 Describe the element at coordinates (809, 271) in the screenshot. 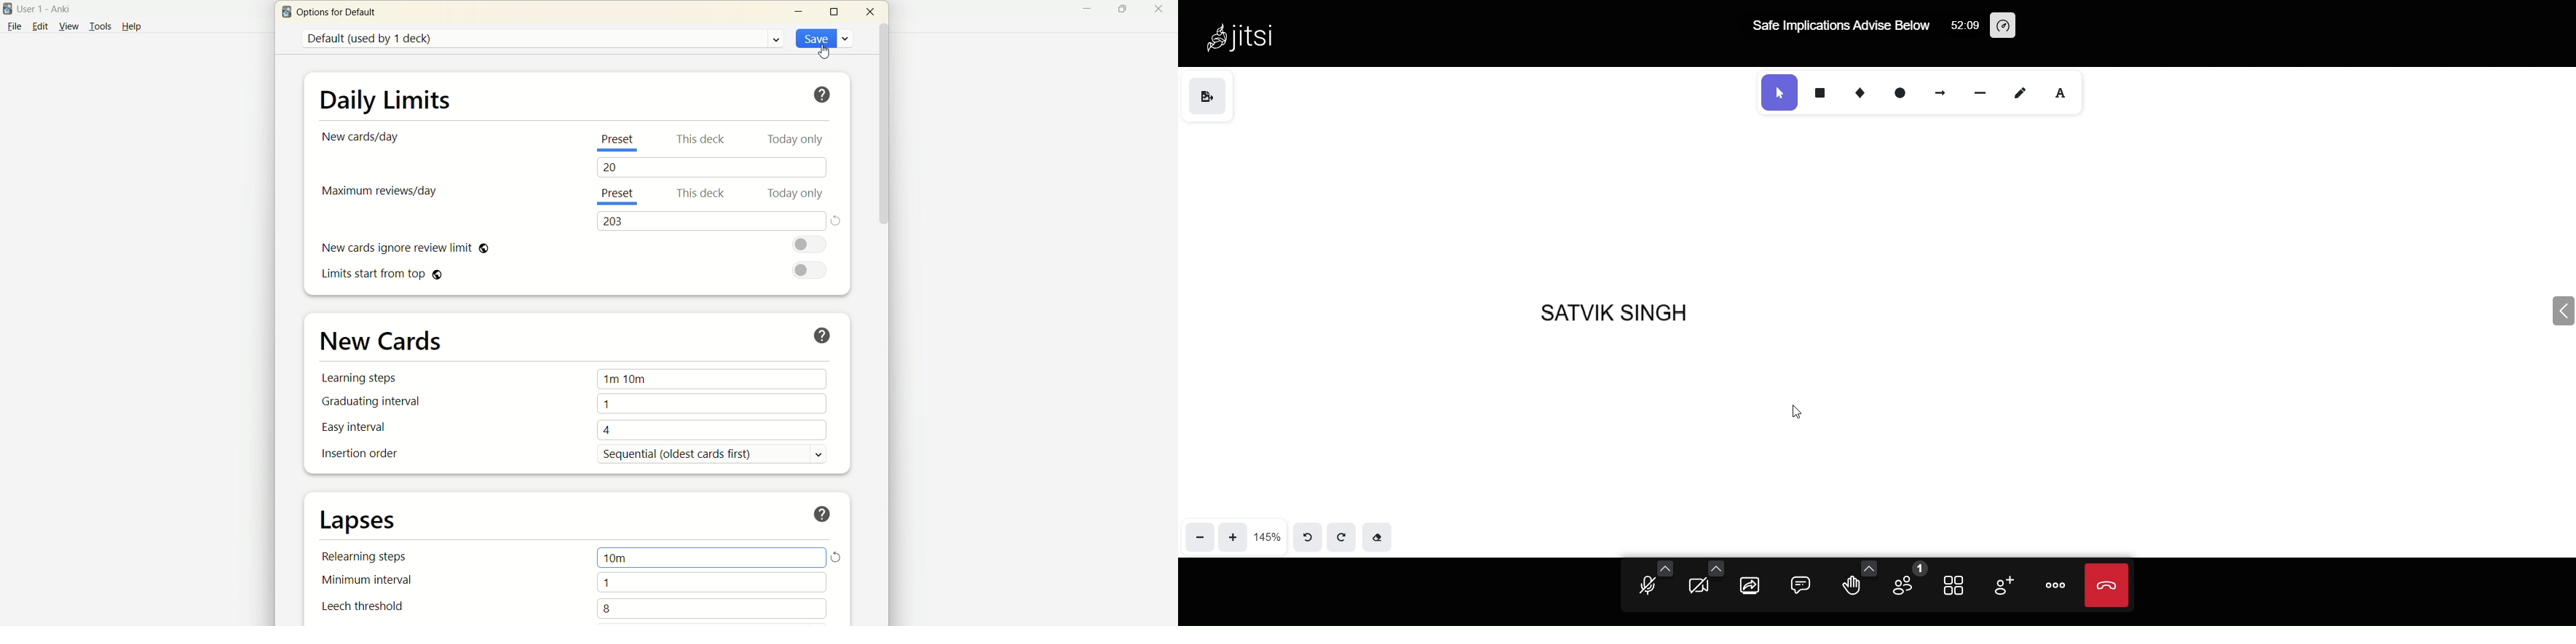

I see `toggle button` at that location.